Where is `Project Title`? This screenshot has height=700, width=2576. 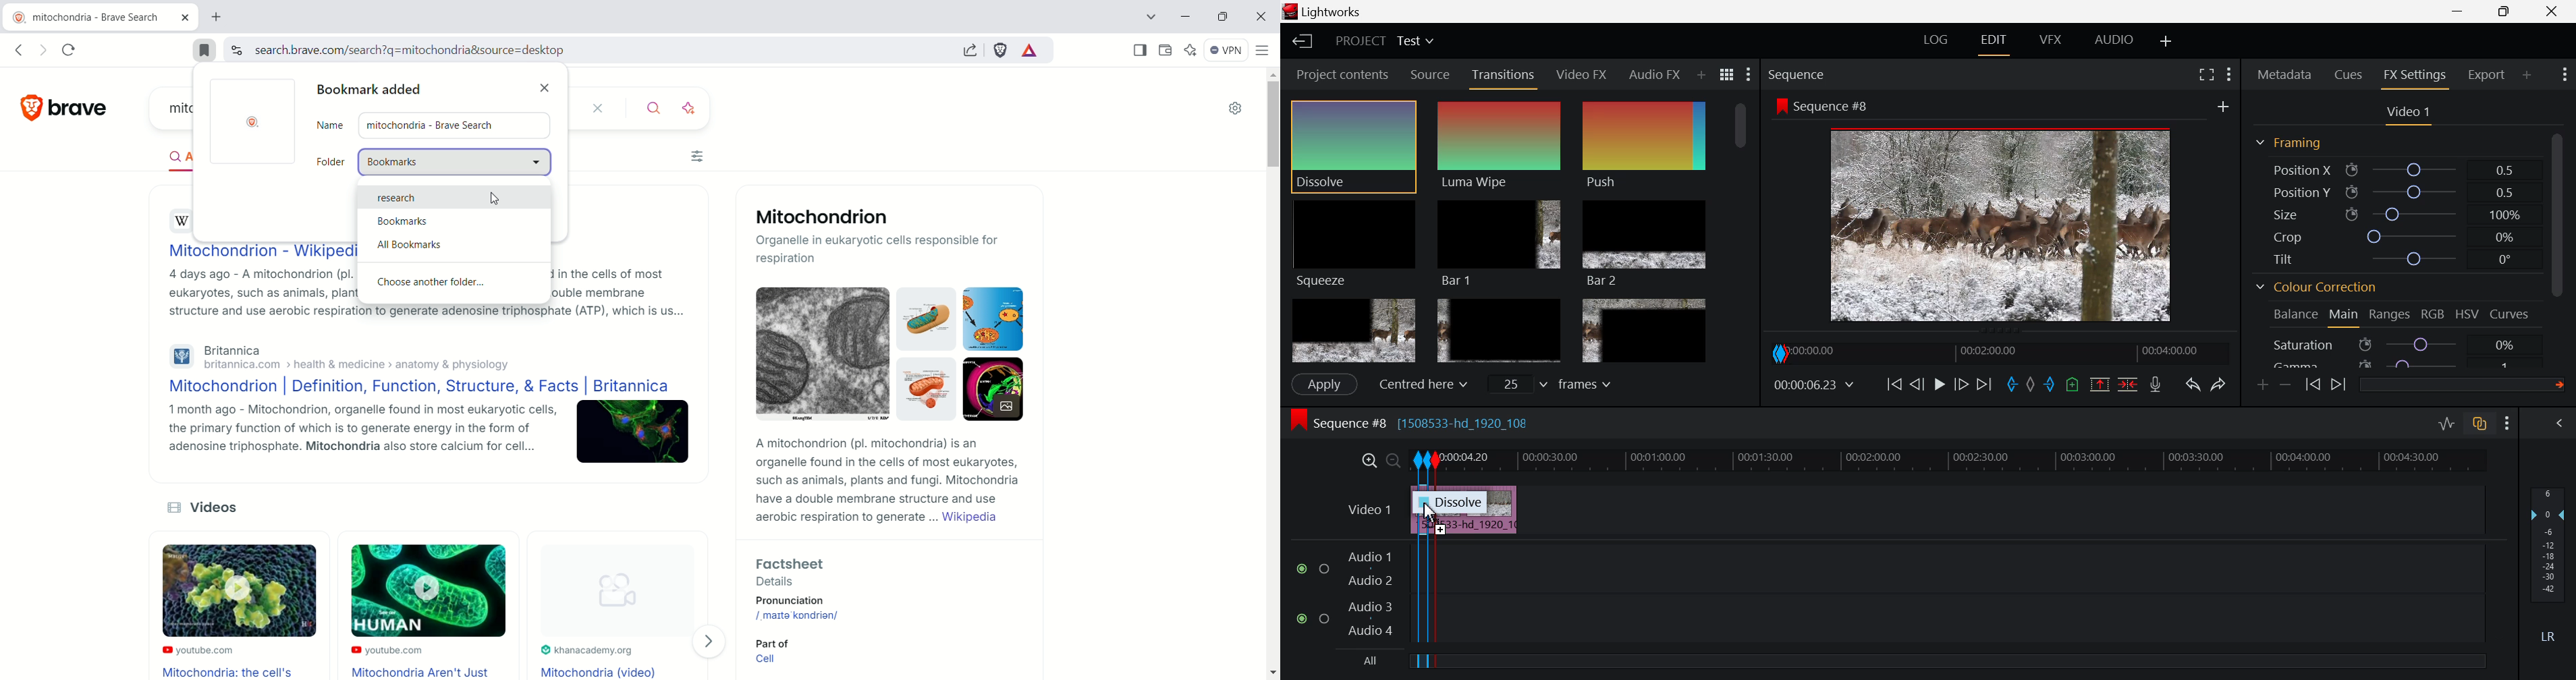 Project Title is located at coordinates (1384, 42).